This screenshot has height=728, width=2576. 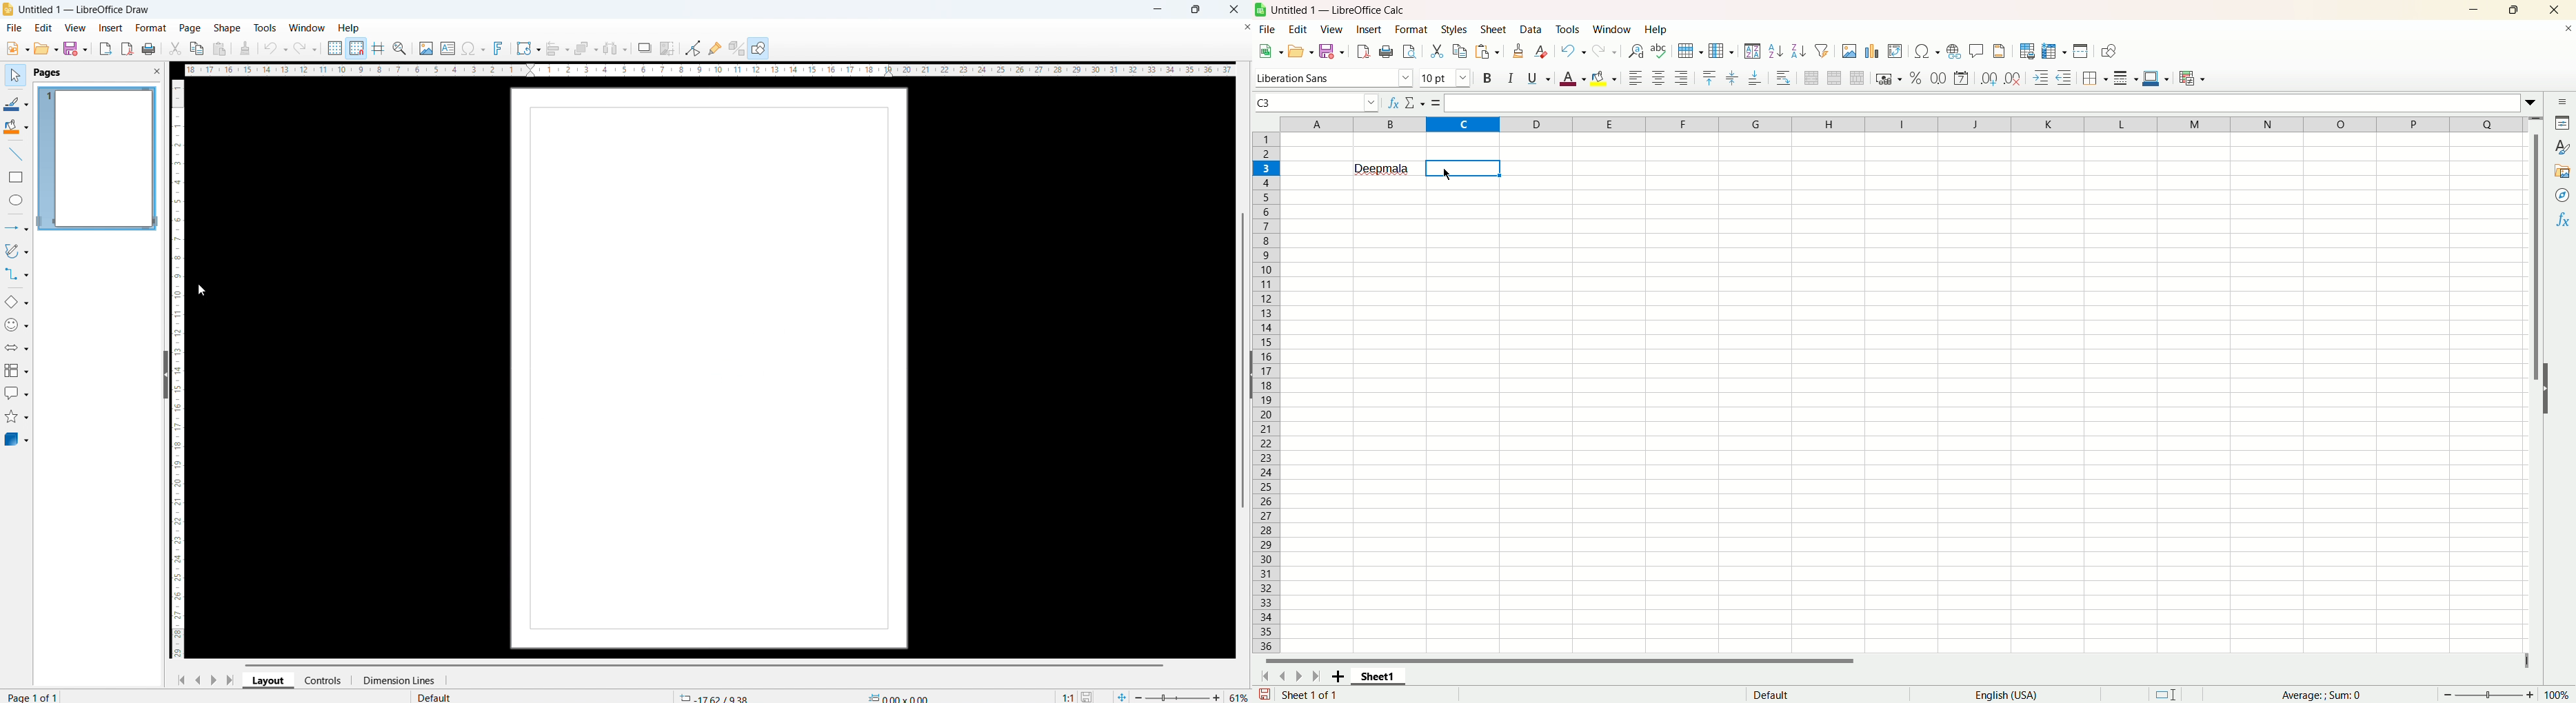 I want to click on select function, so click(x=1416, y=103).